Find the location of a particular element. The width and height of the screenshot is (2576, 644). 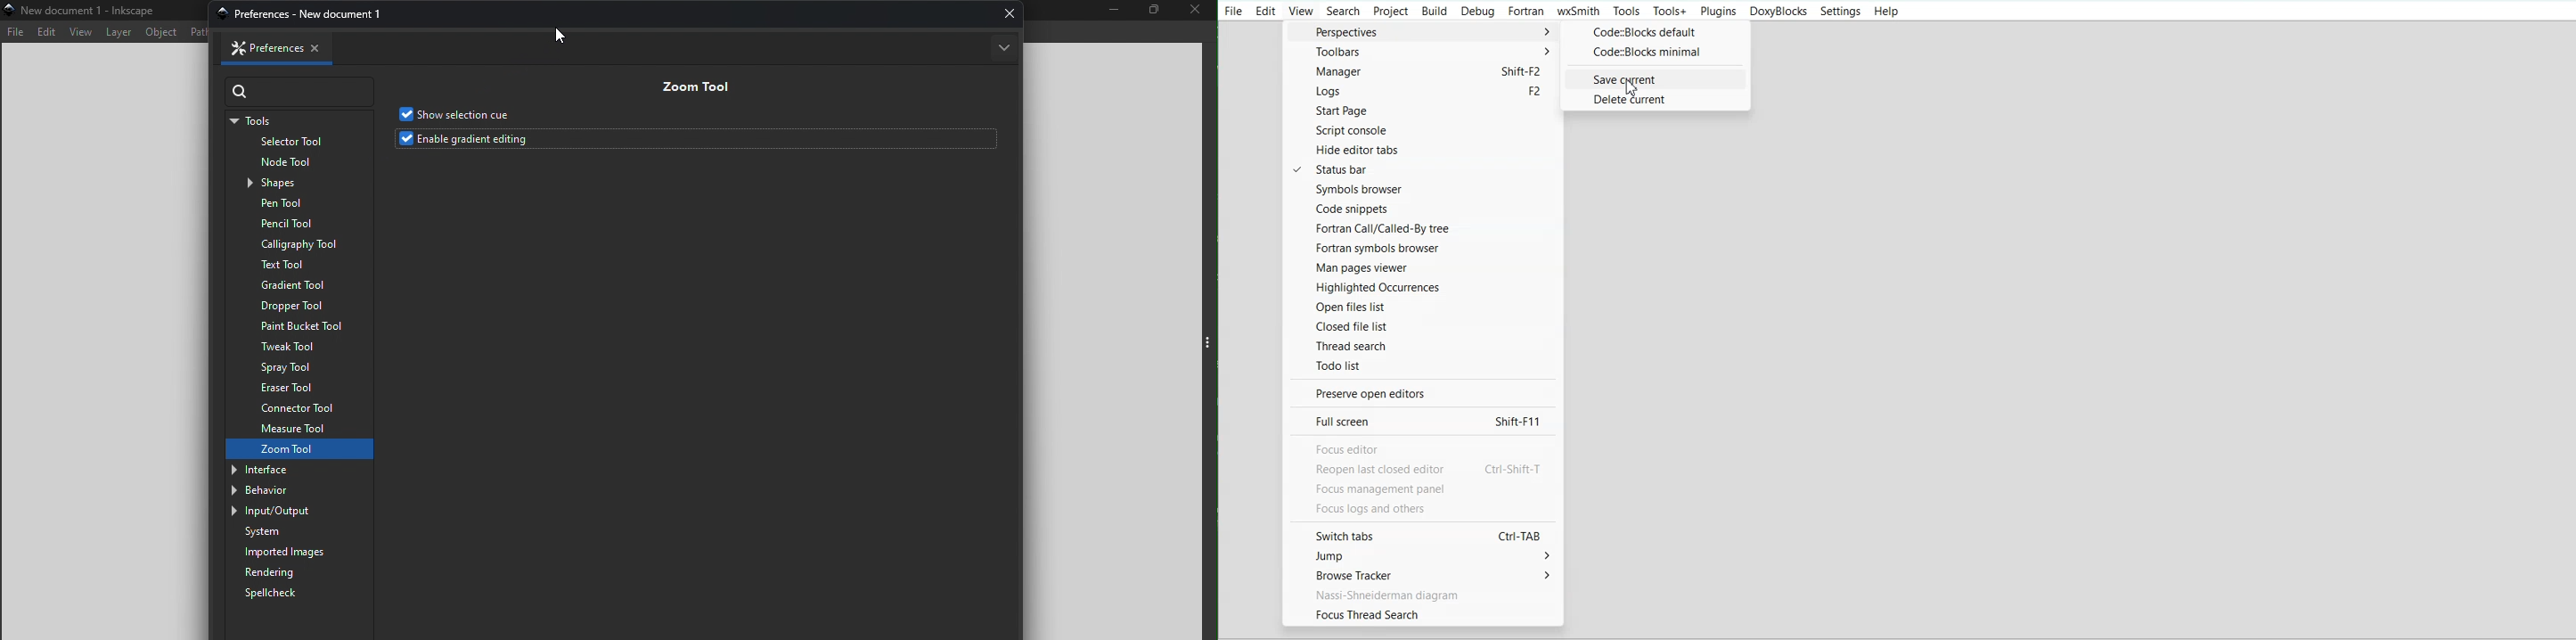

Enable gradient editing is located at coordinates (490, 140).